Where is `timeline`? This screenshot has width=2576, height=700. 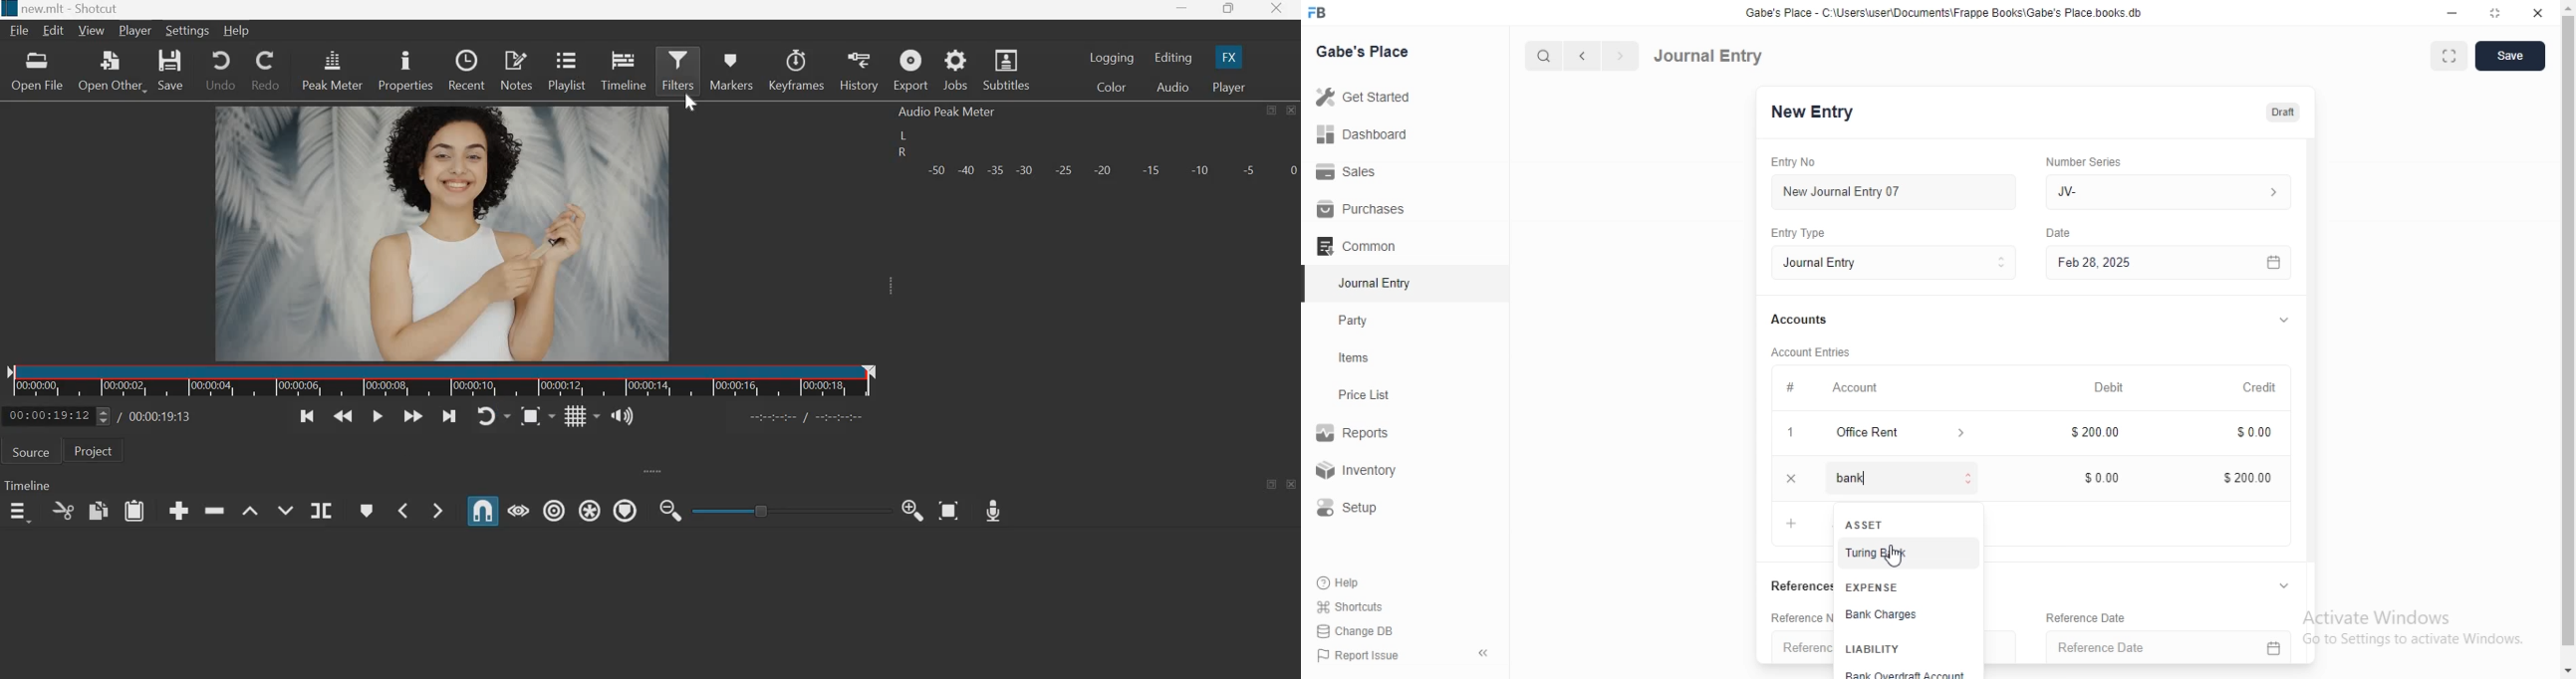 timeline is located at coordinates (625, 68).